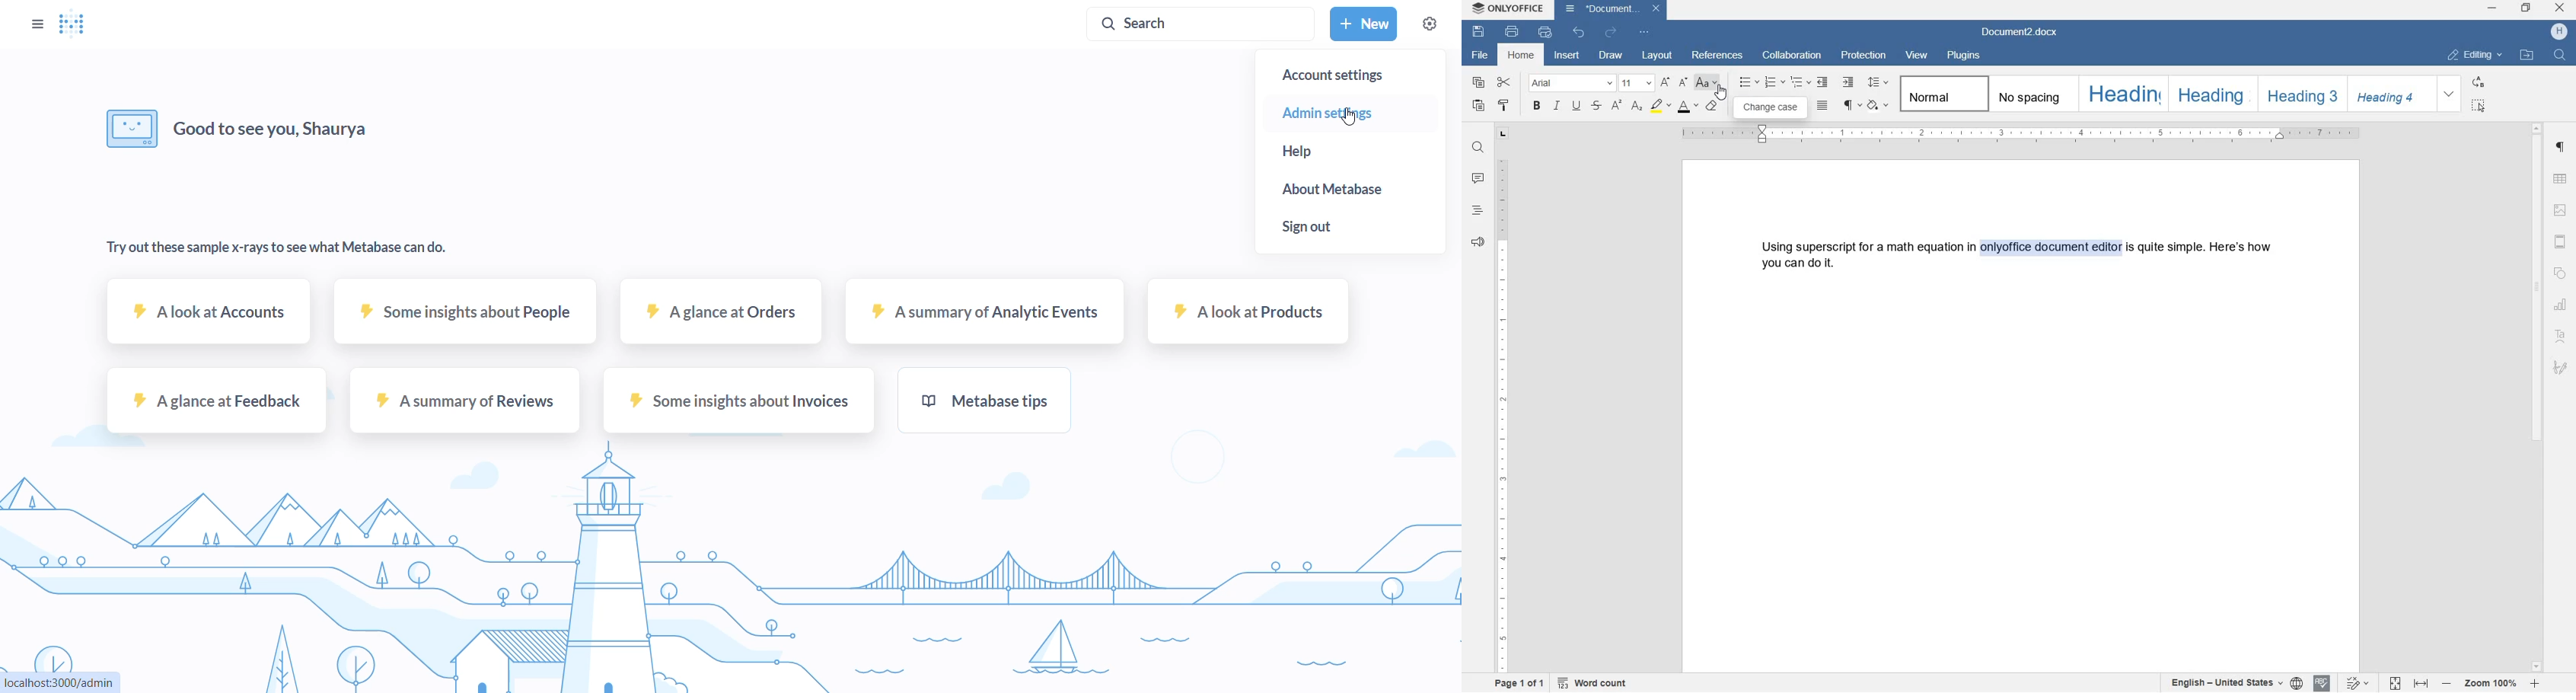 The image size is (2576, 700). What do you see at coordinates (1337, 150) in the screenshot?
I see `help` at bounding box center [1337, 150].